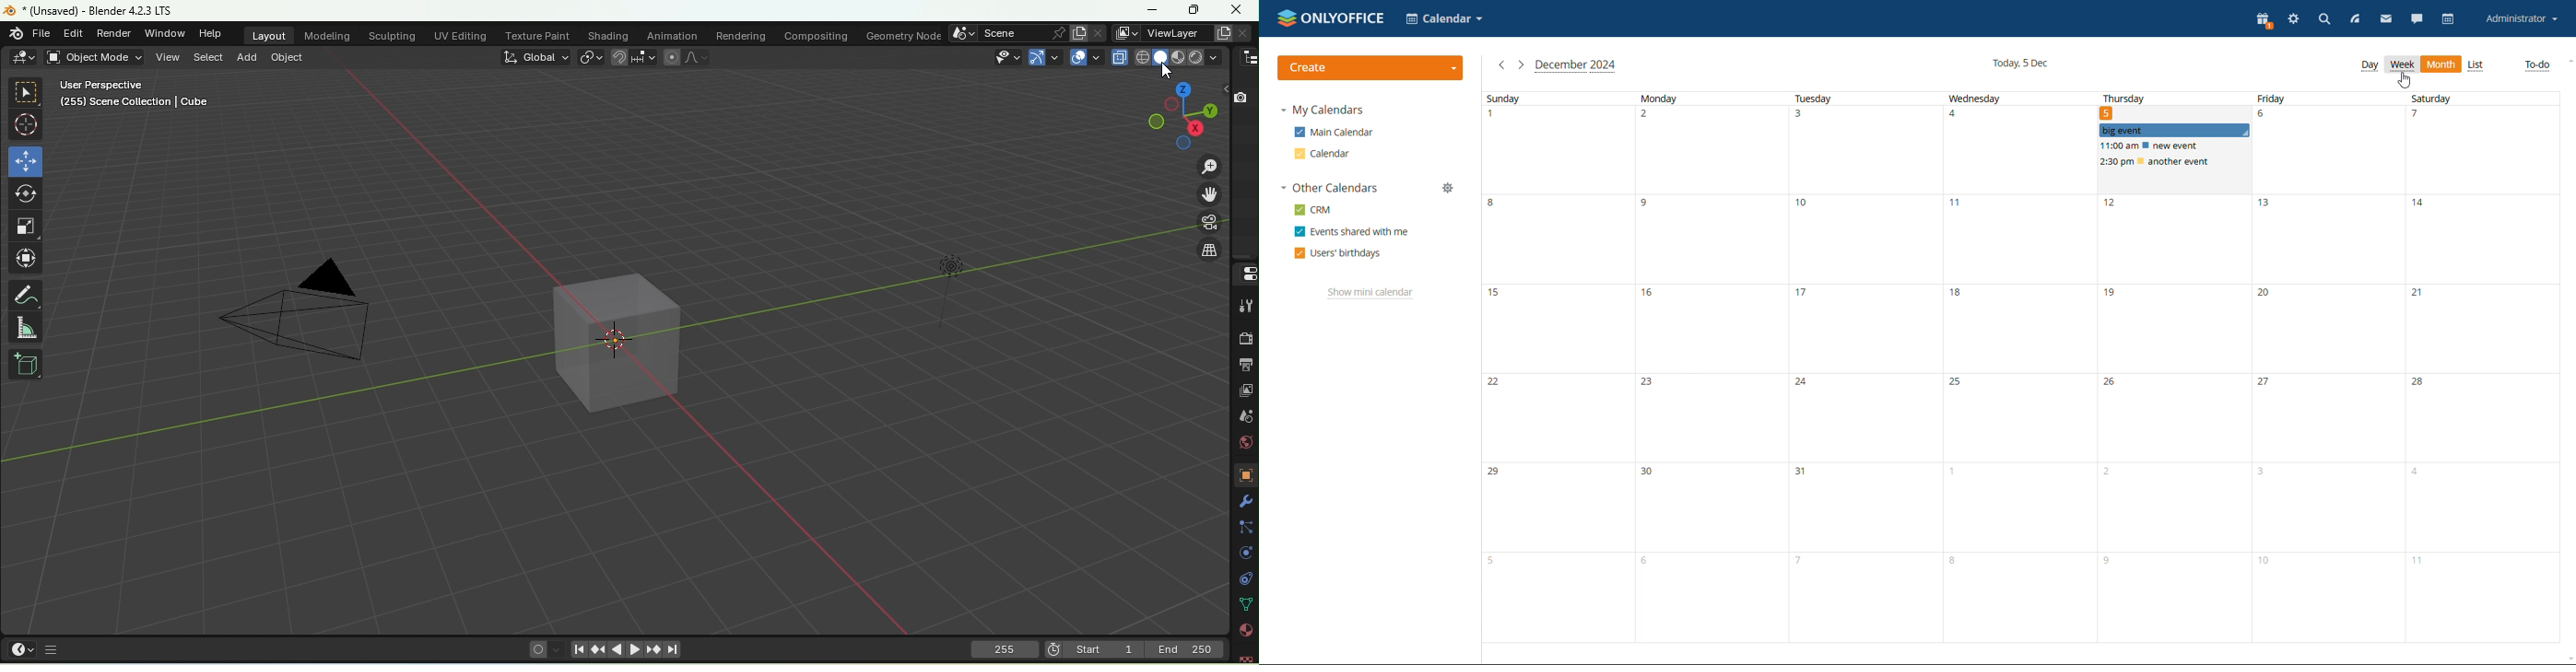  What do you see at coordinates (2016, 367) in the screenshot?
I see `wednesday` at bounding box center [2016, 367].